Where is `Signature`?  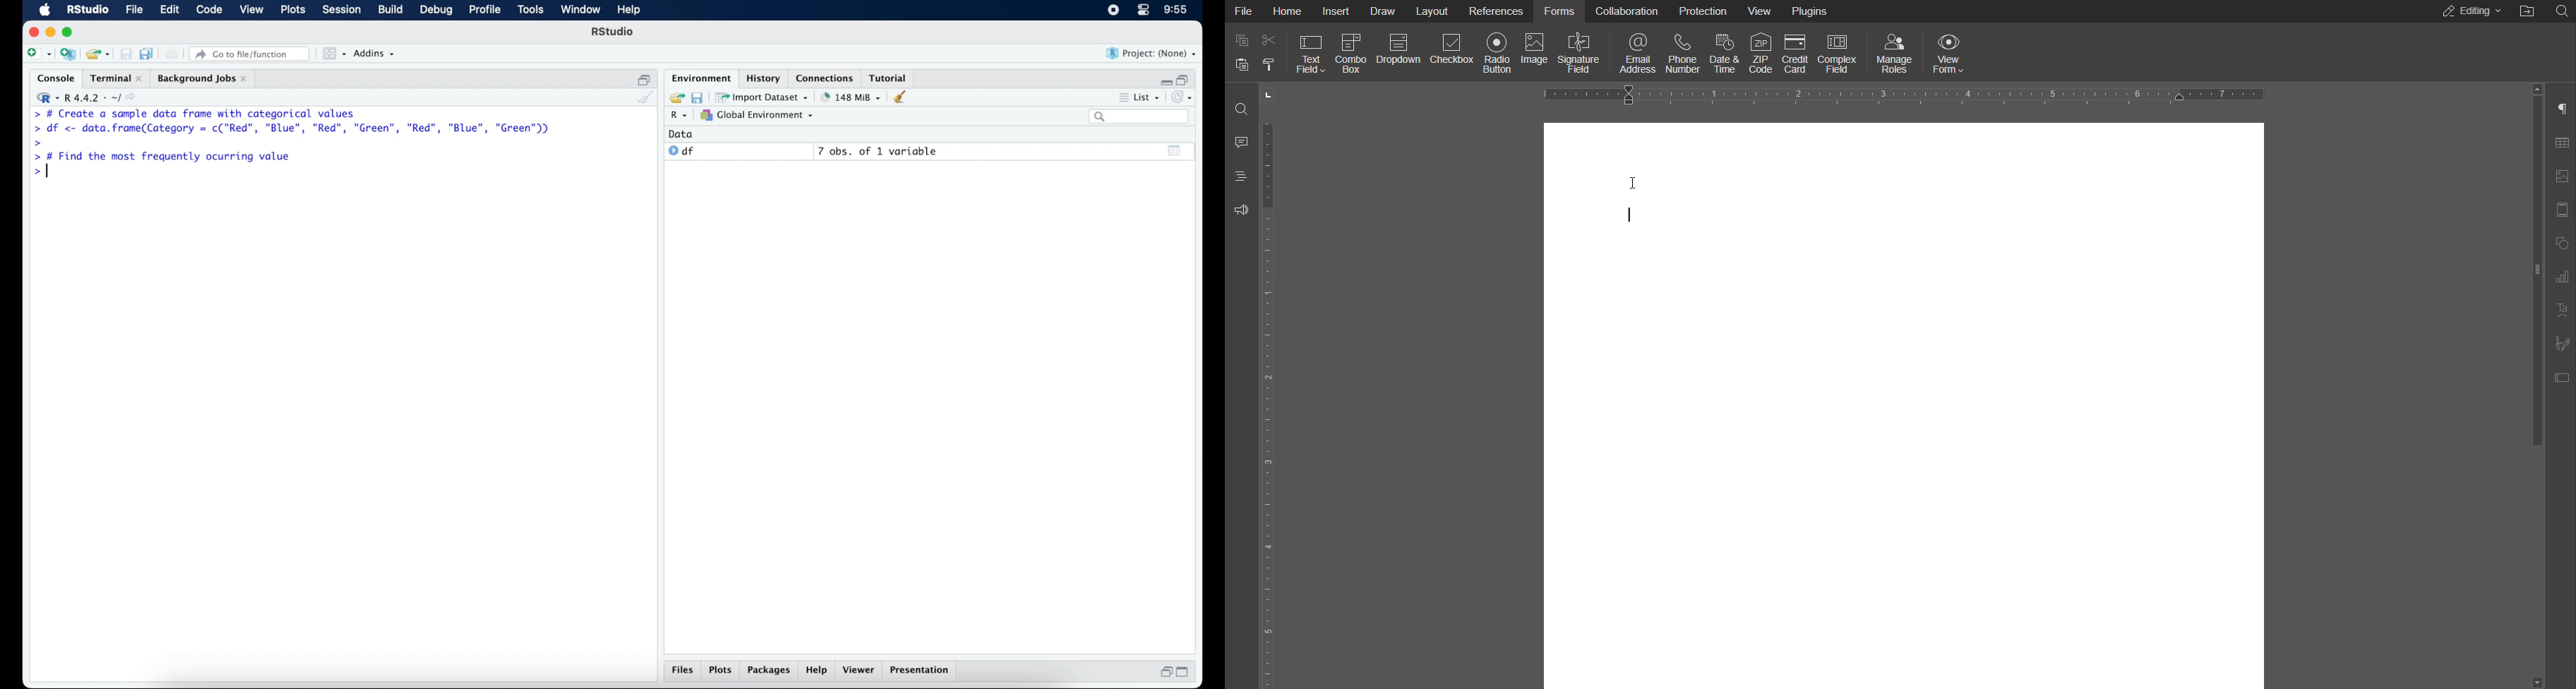
Signature is located at coordinates (1581, 52).